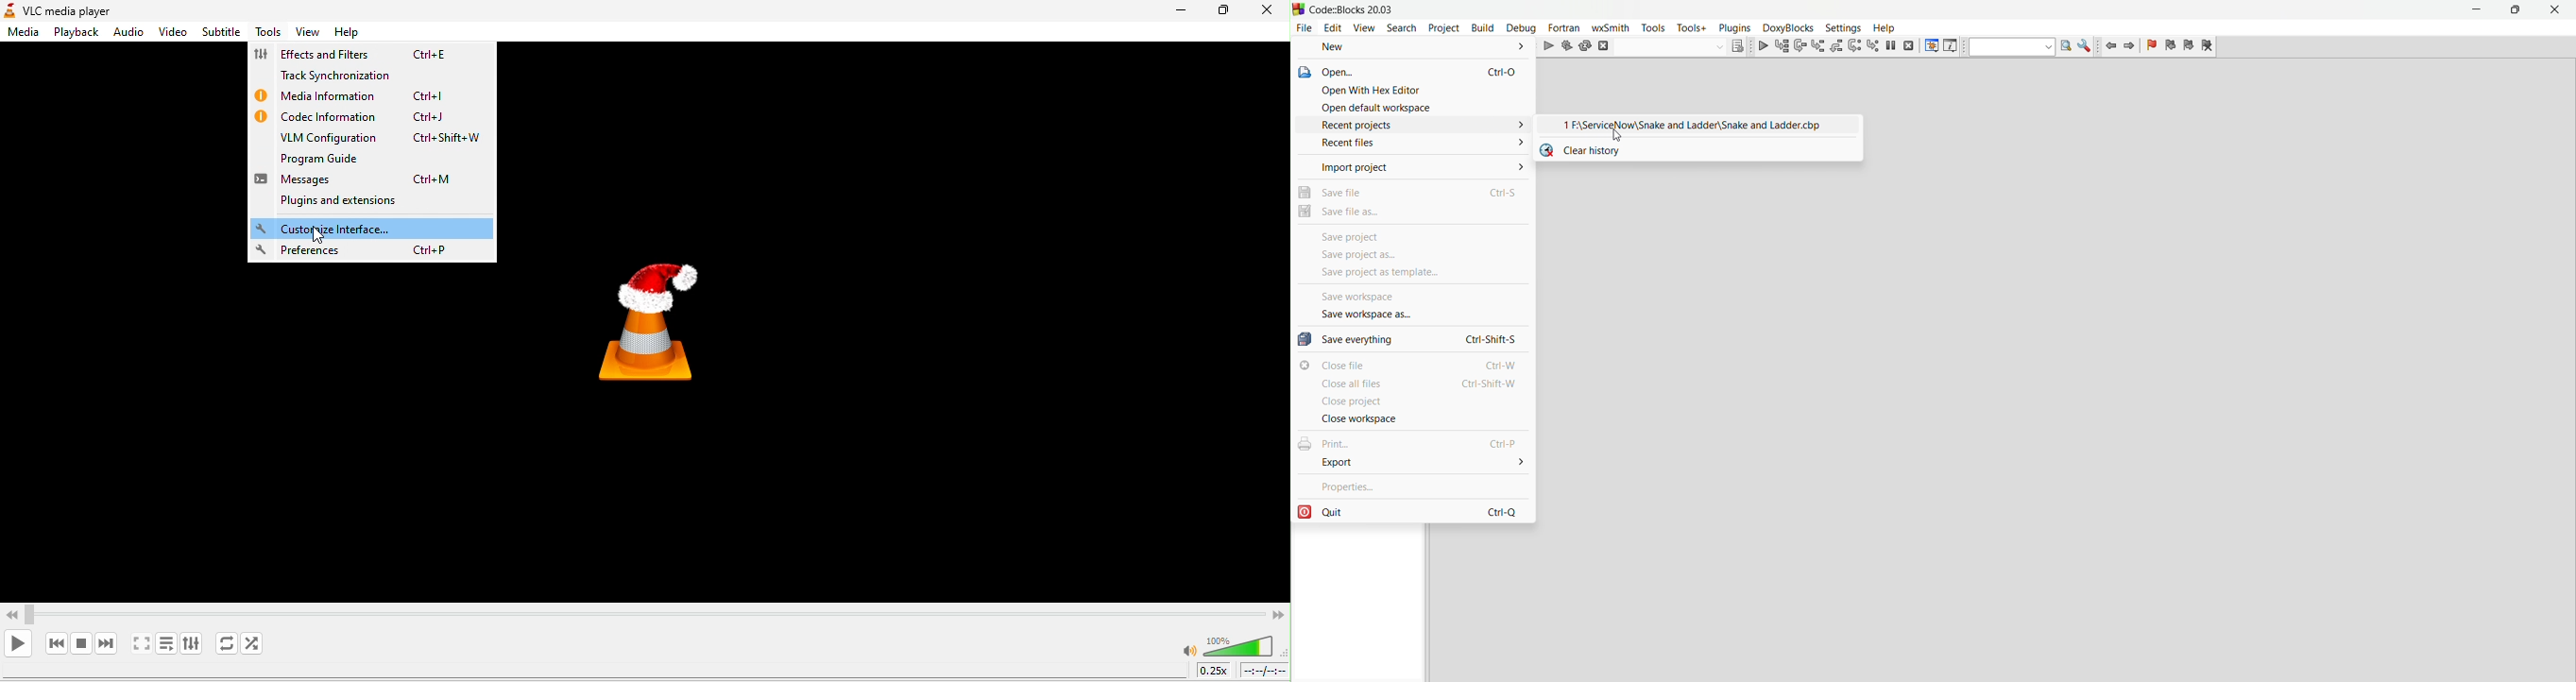  I want to click on plugins, so click(1733, 27).